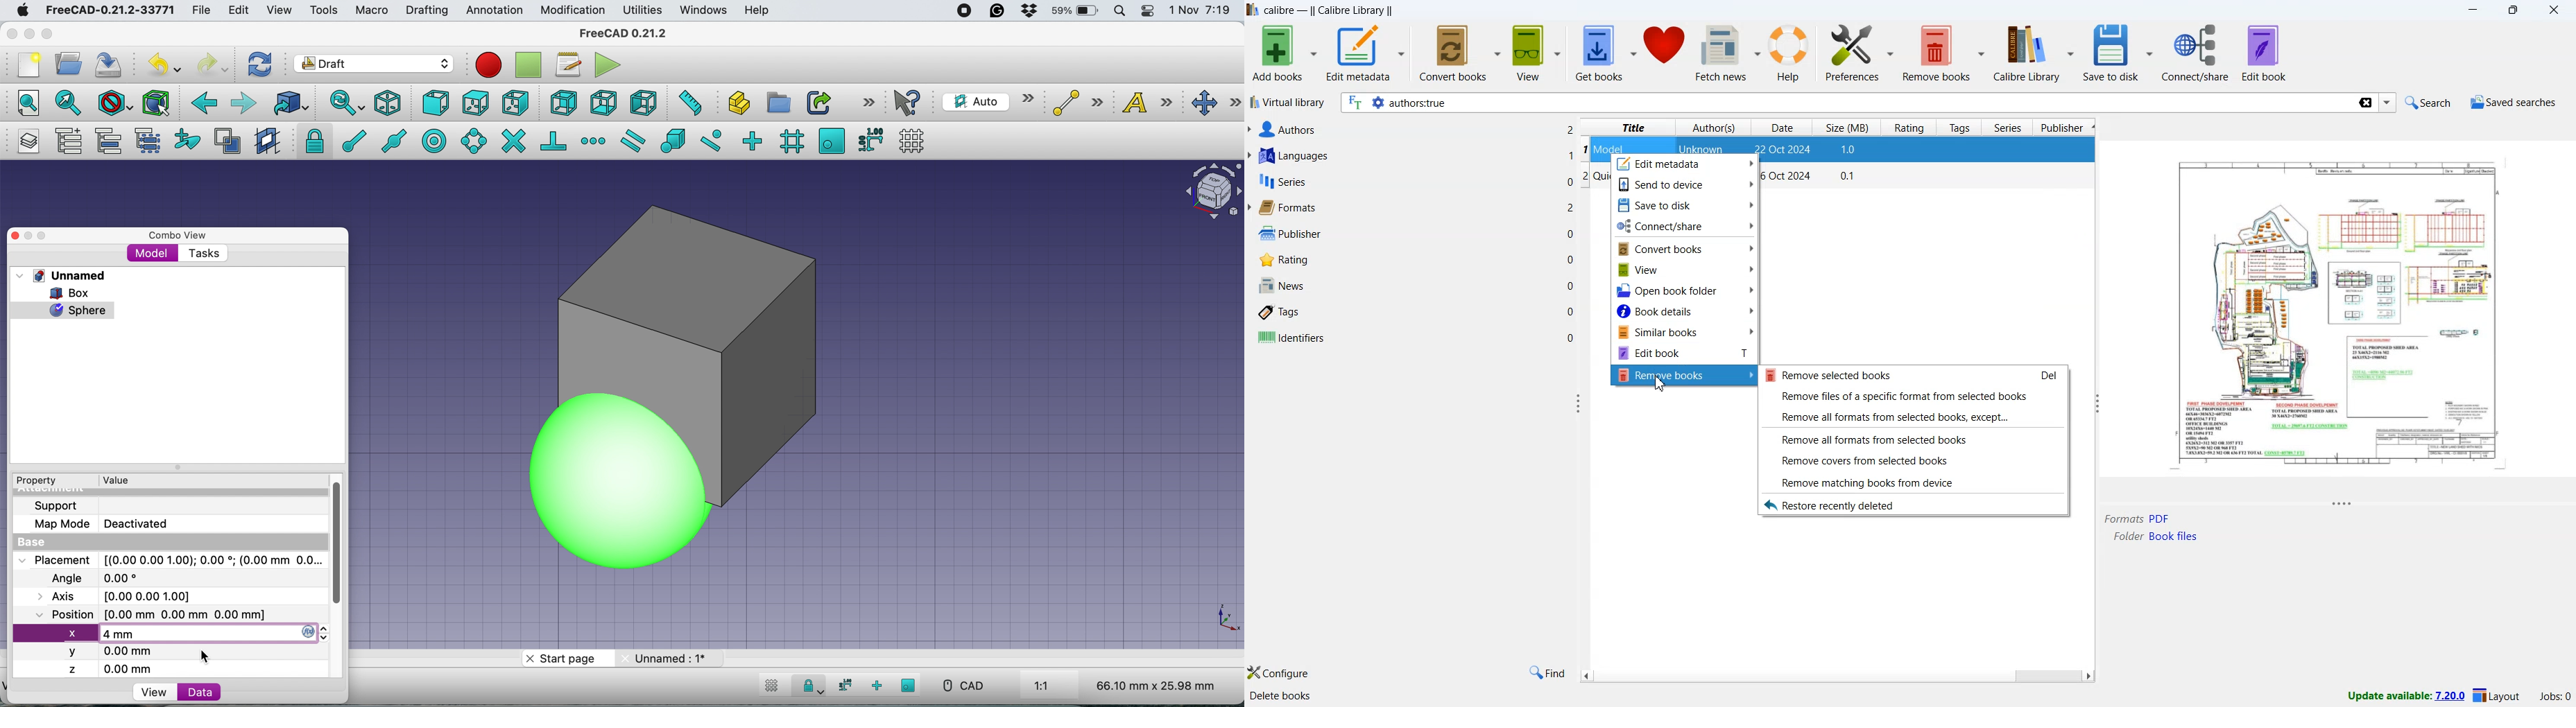 This screenshot has height=728, width=2576. What do you see at coordinates (608, 65) in the screenshot?
I see `execute macros` at bounding box center [608, 65].